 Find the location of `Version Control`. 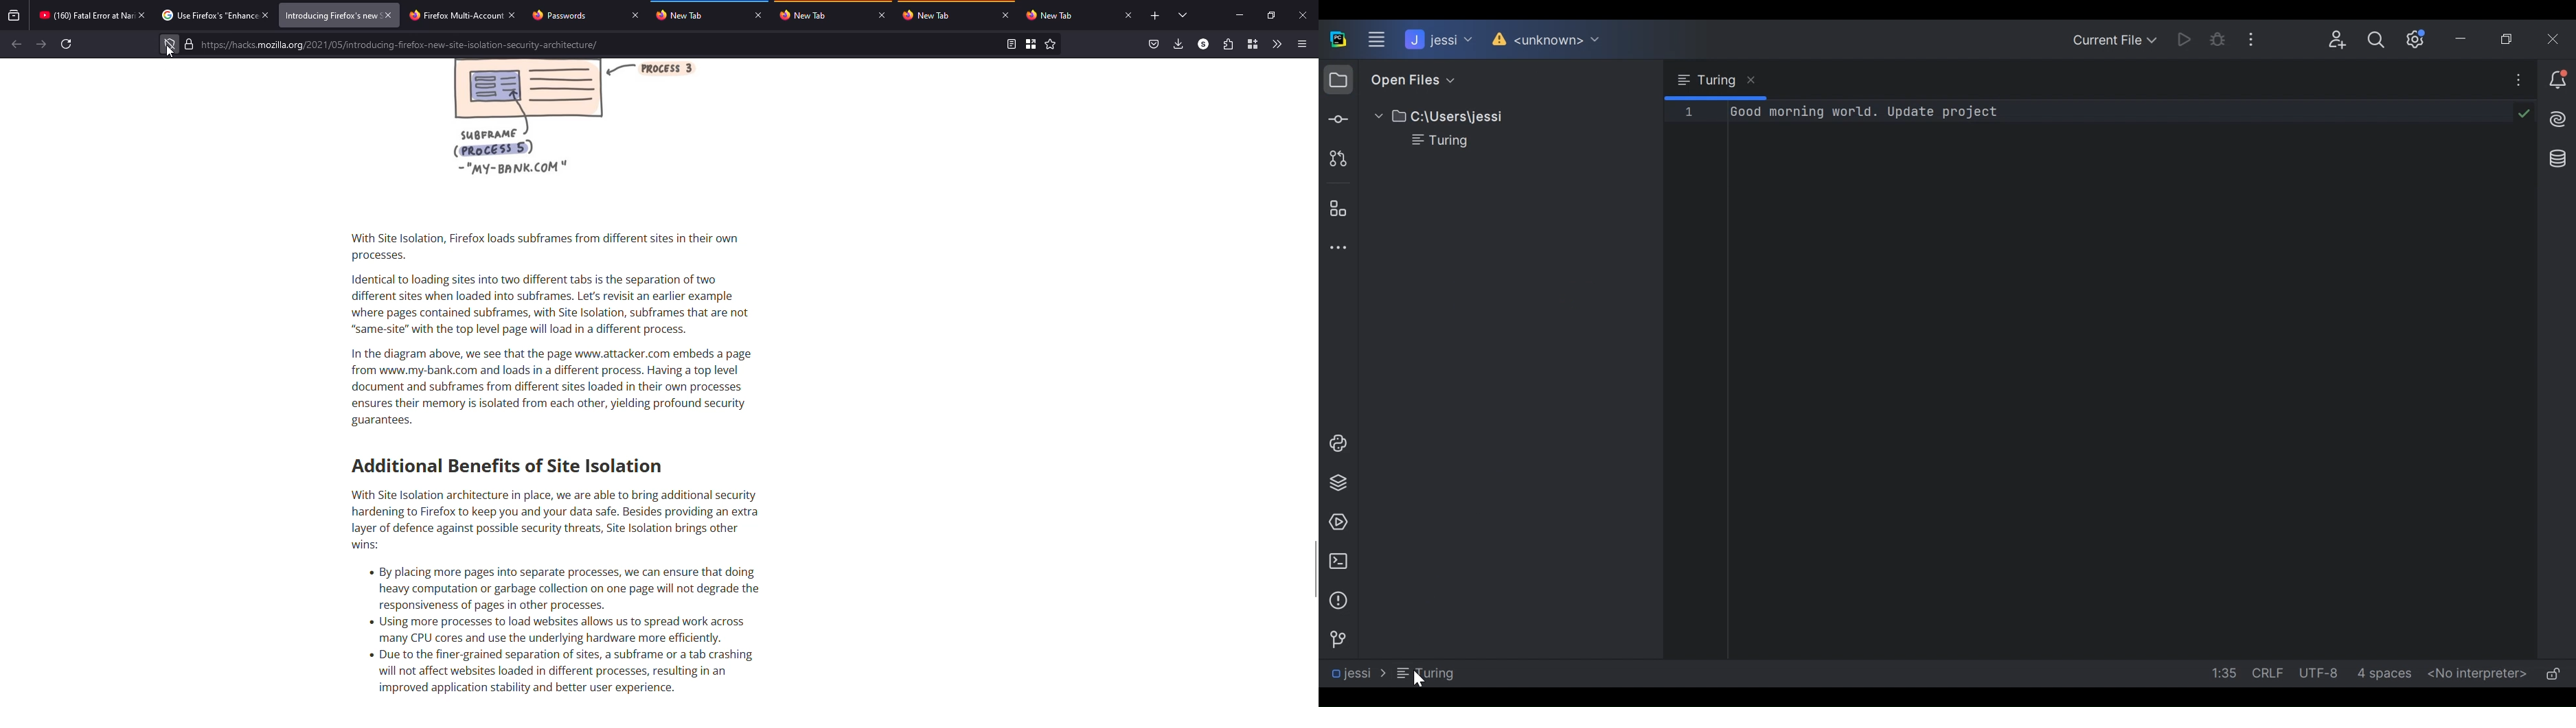

Version Control is located at coordinates (1334, 640).